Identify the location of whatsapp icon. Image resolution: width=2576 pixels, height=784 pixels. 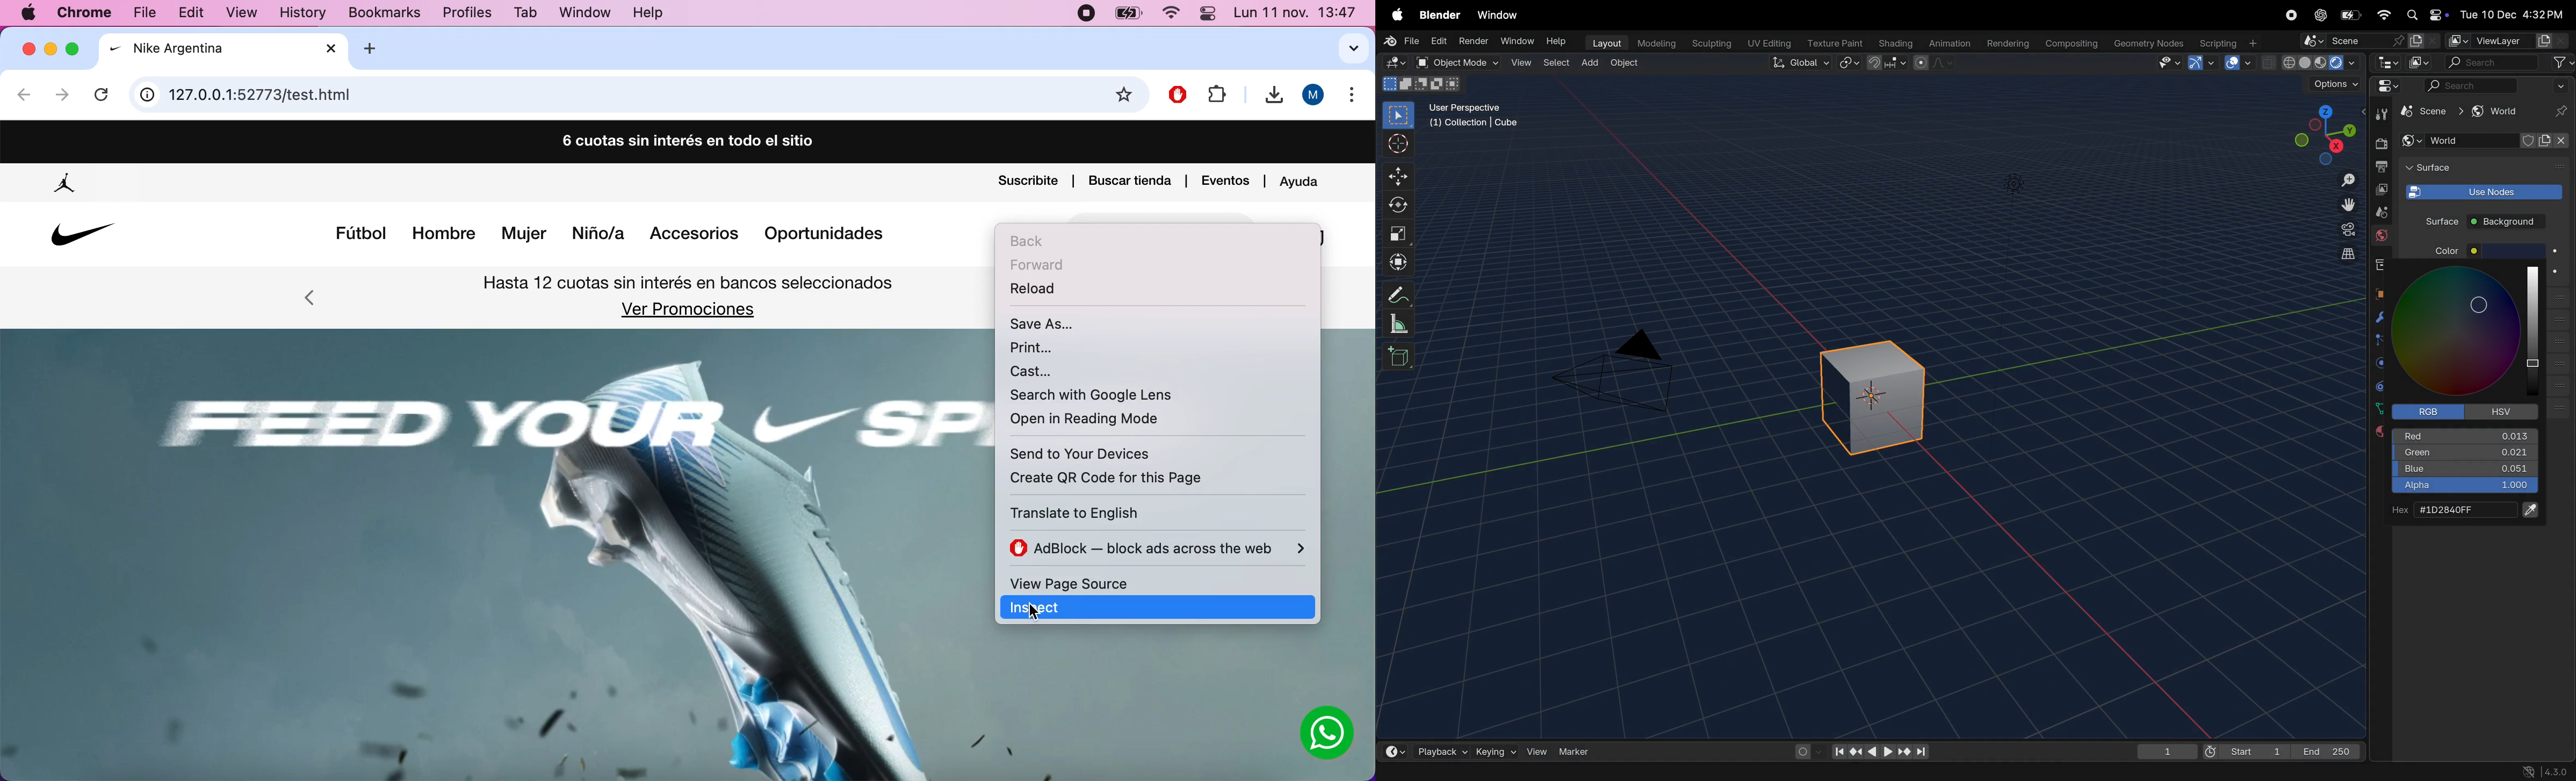
(1328, 735).